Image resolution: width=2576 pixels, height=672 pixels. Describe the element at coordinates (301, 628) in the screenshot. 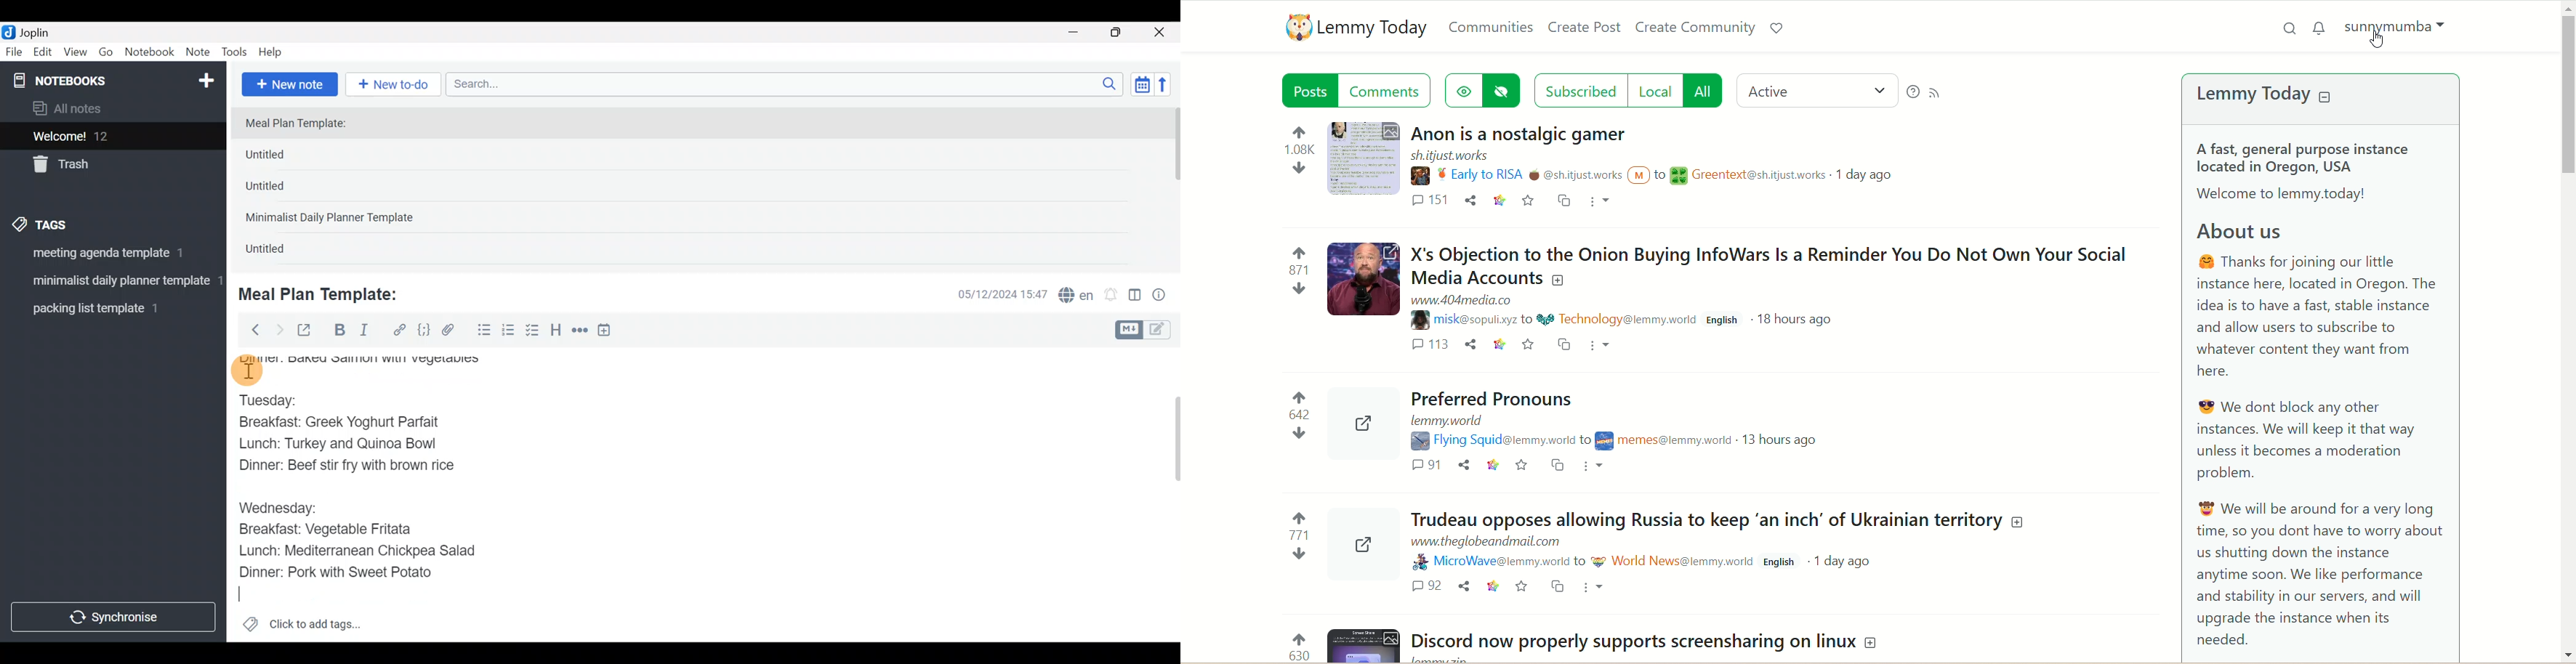

I see `Click to add tags` at that location.